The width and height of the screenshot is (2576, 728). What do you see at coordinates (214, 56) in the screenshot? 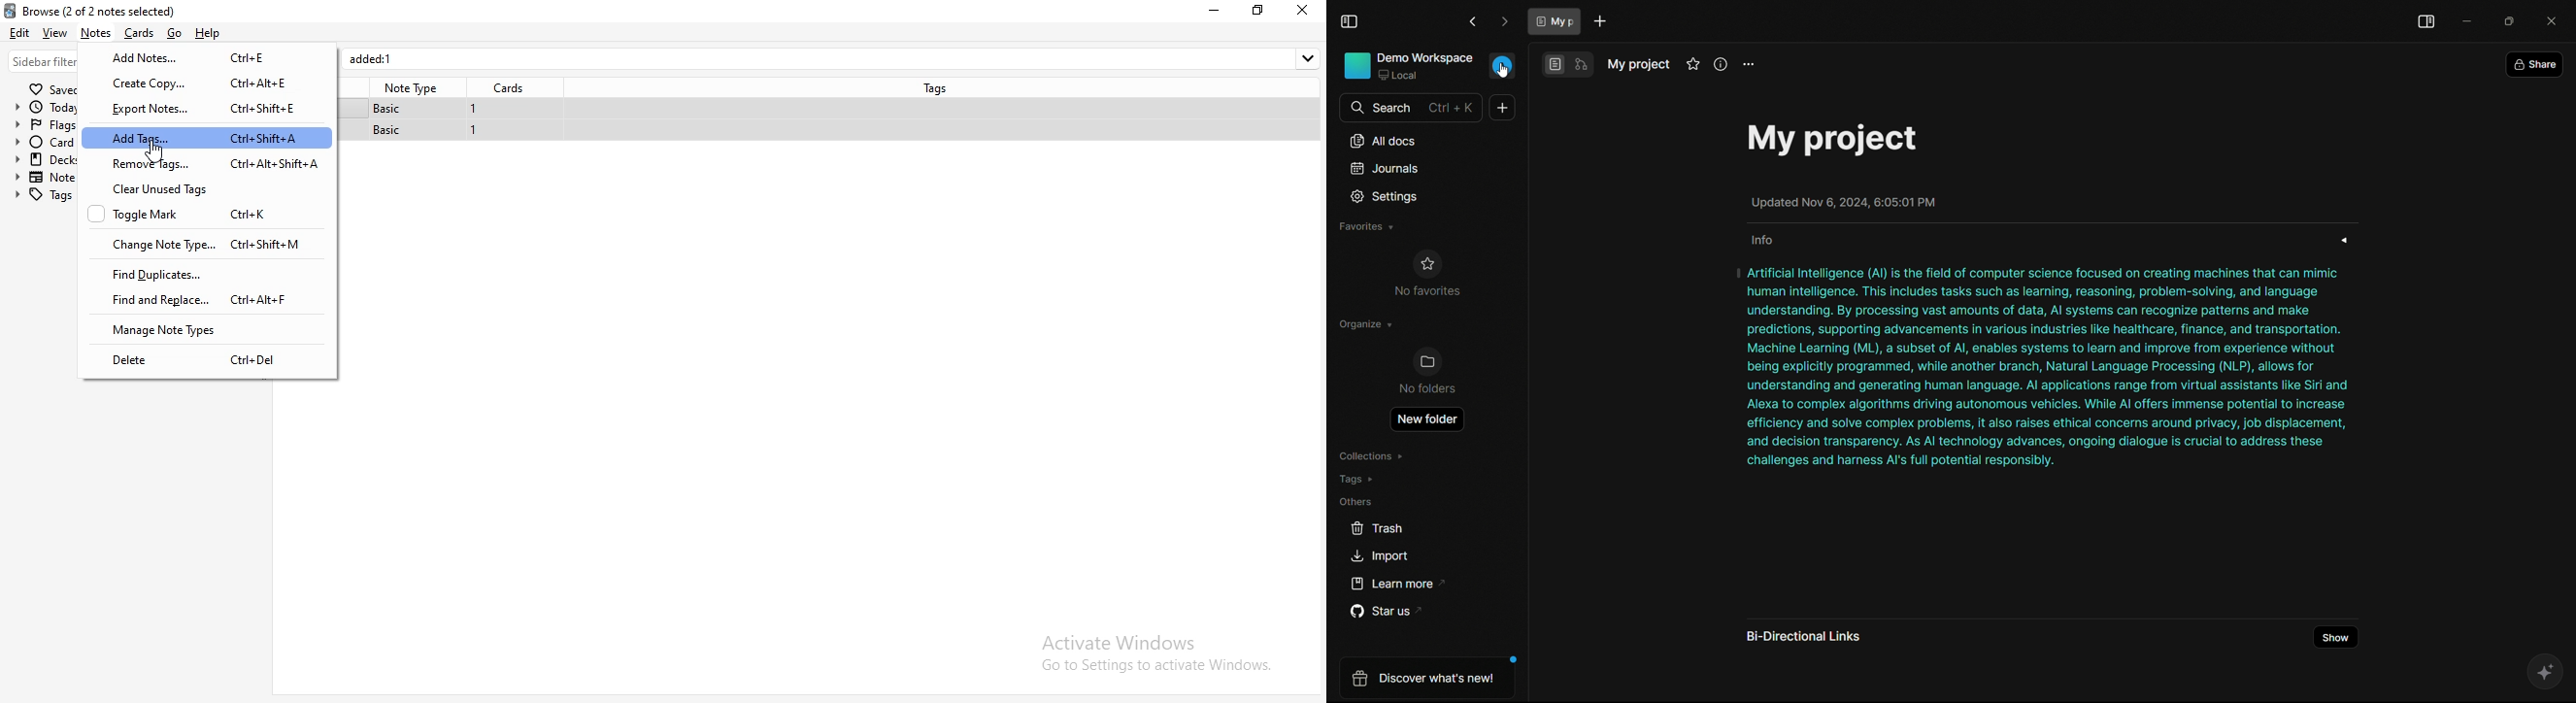
I see `add notes` at bounding box center [214, 56].